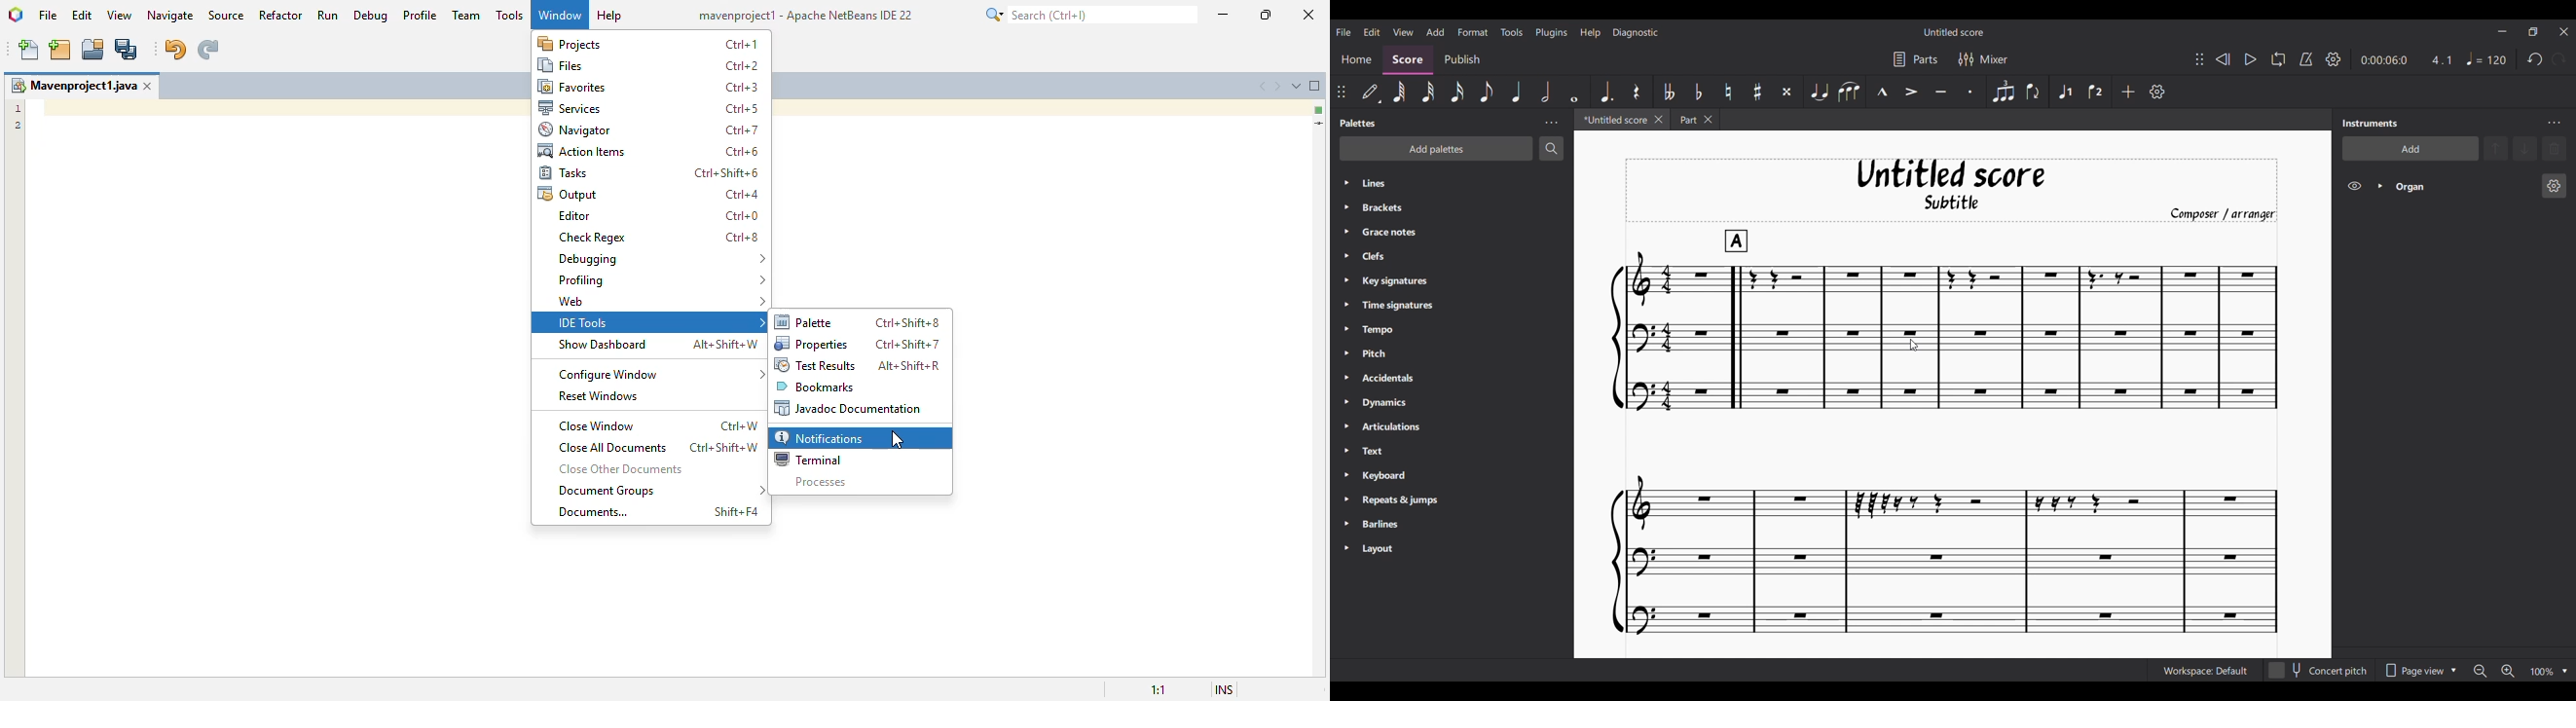 The width and height of the screenshot is (2576, 728). I want to click on Zoom in, so click(2508, 671).